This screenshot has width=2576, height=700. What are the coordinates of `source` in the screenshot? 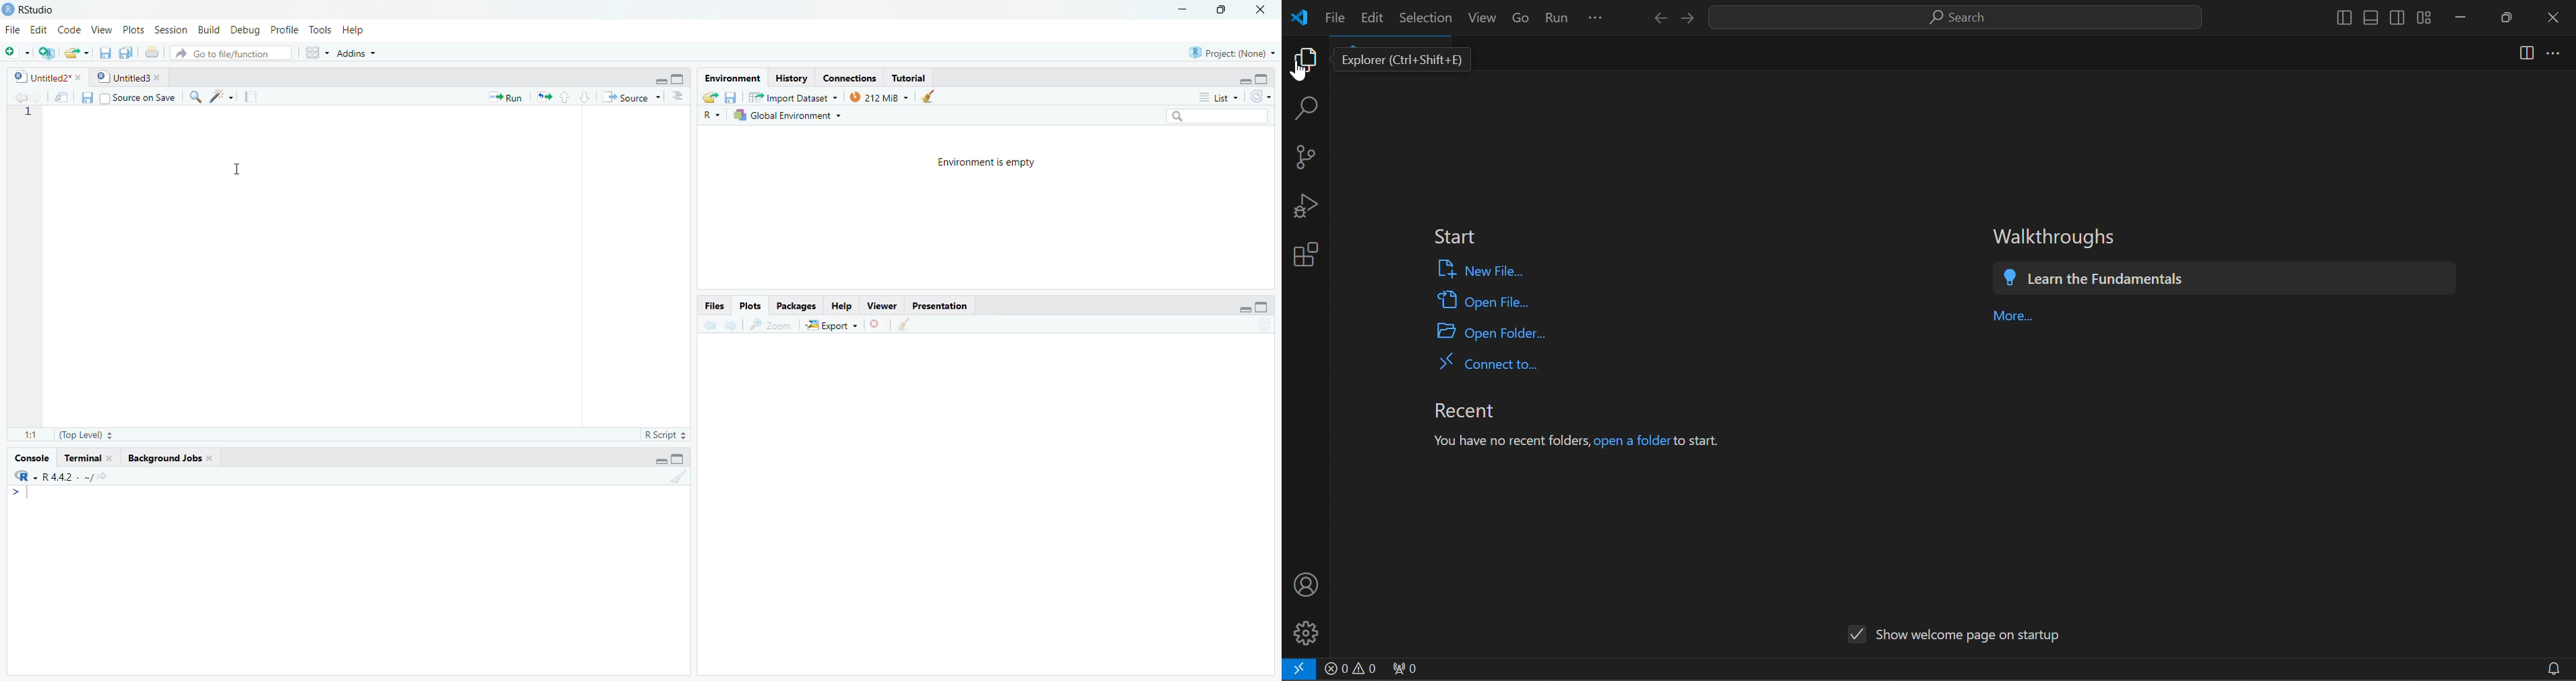 It's located at (631, 97).